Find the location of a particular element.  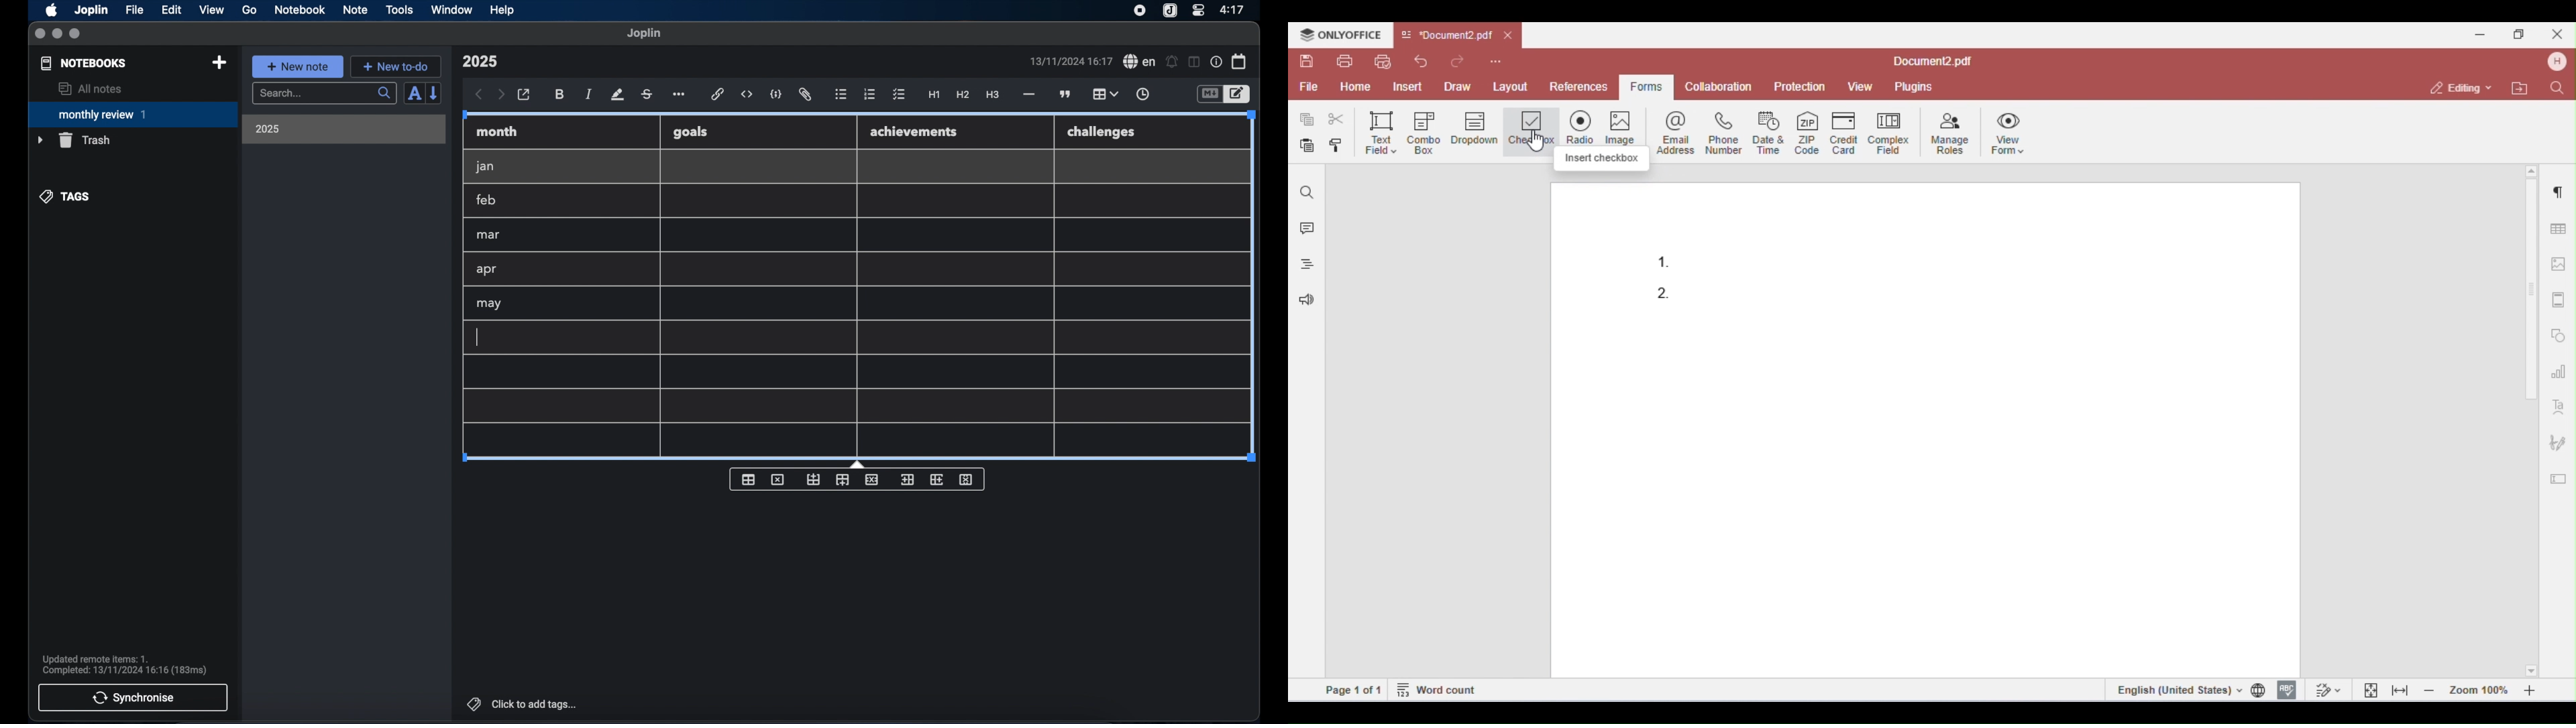

goals is located at coordinates (690, 131).